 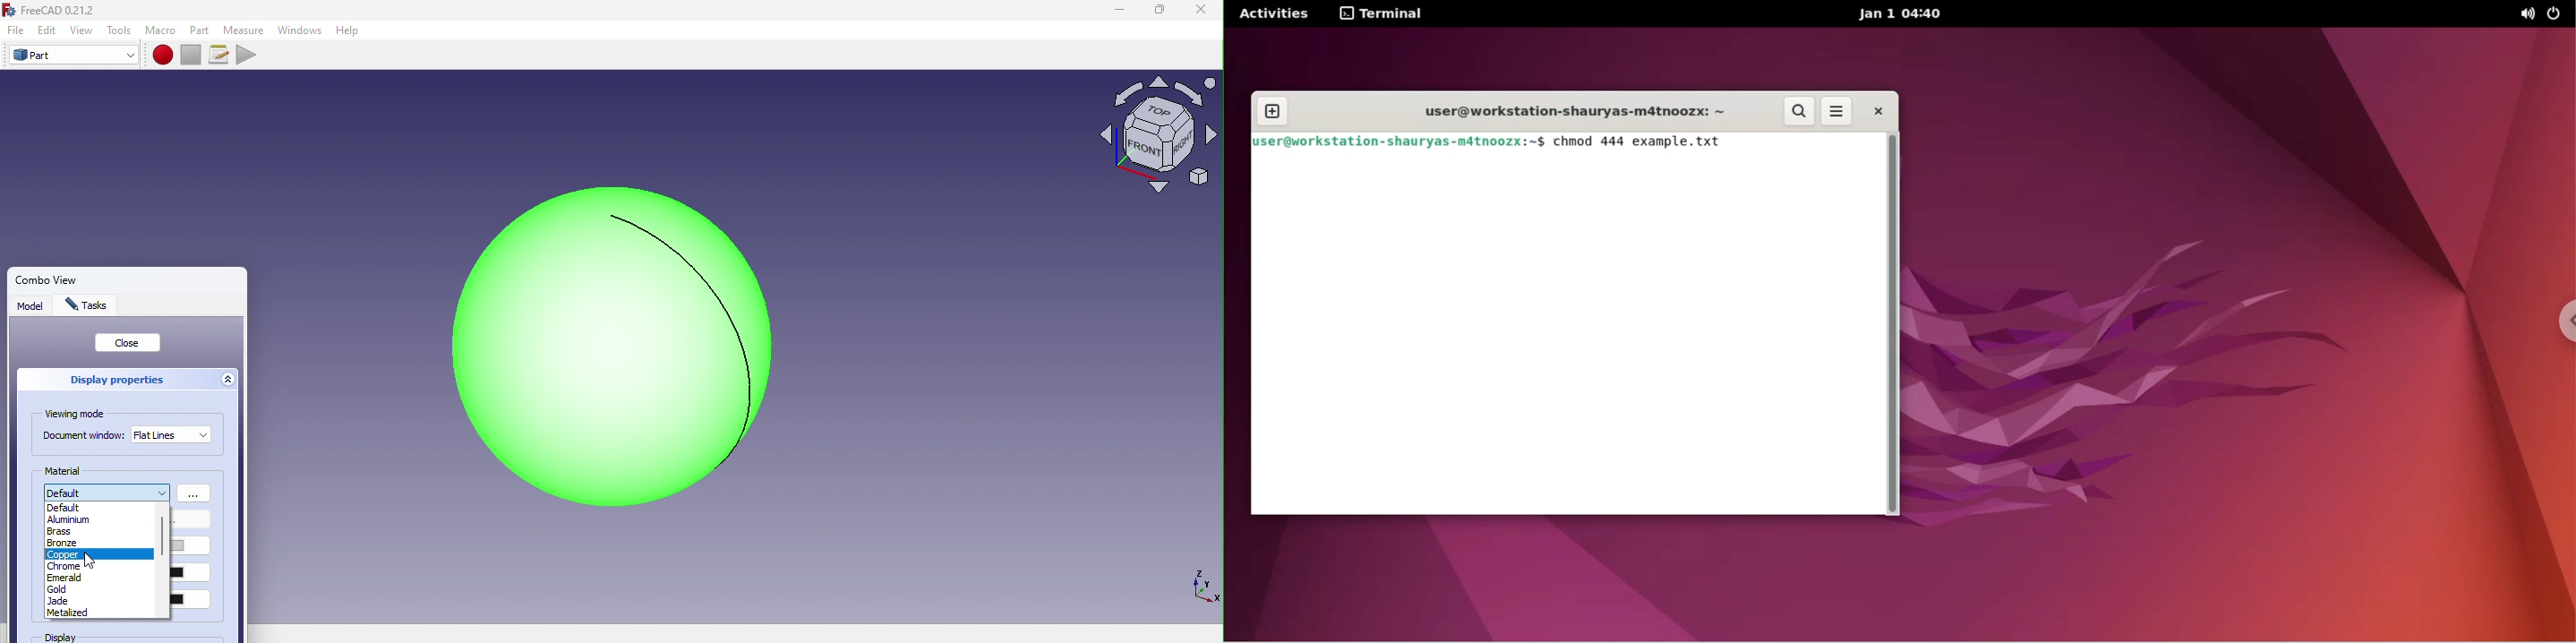 What do you see at coordinates (107, 491) in the screenshot?
I see `Materials` at bounding box center [107, 491].